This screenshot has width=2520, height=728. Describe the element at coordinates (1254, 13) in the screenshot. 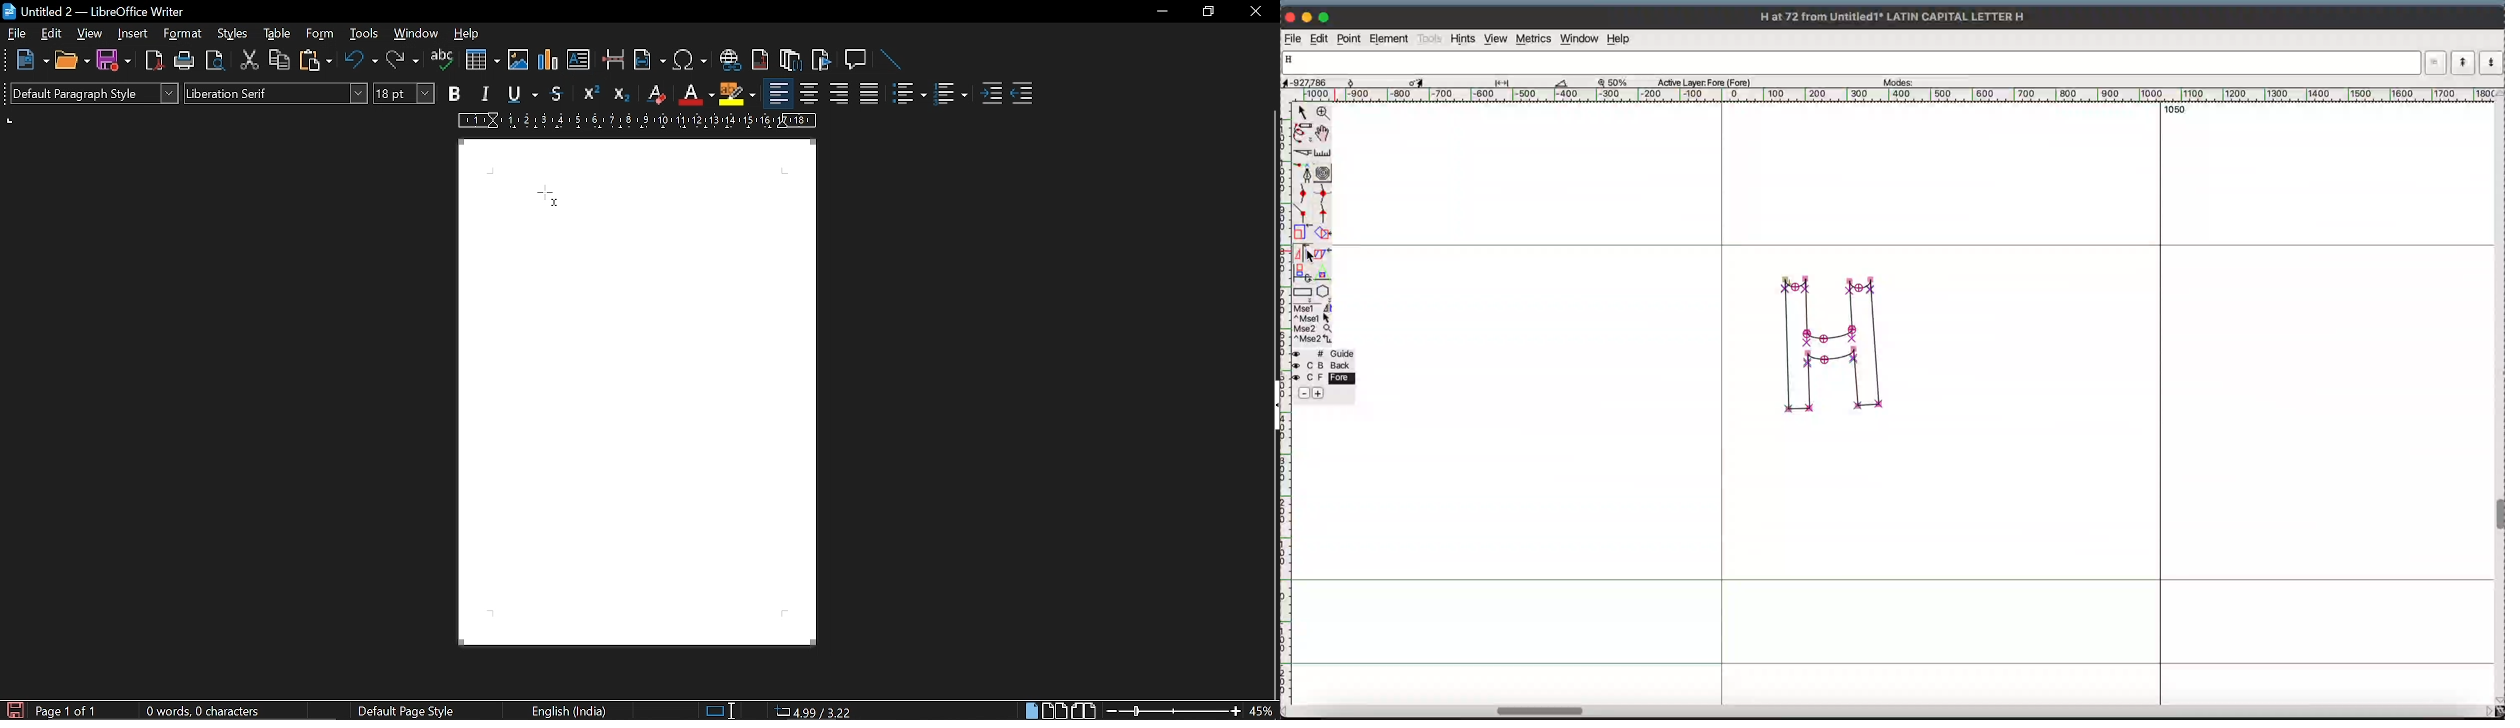

I see `close` at that location.